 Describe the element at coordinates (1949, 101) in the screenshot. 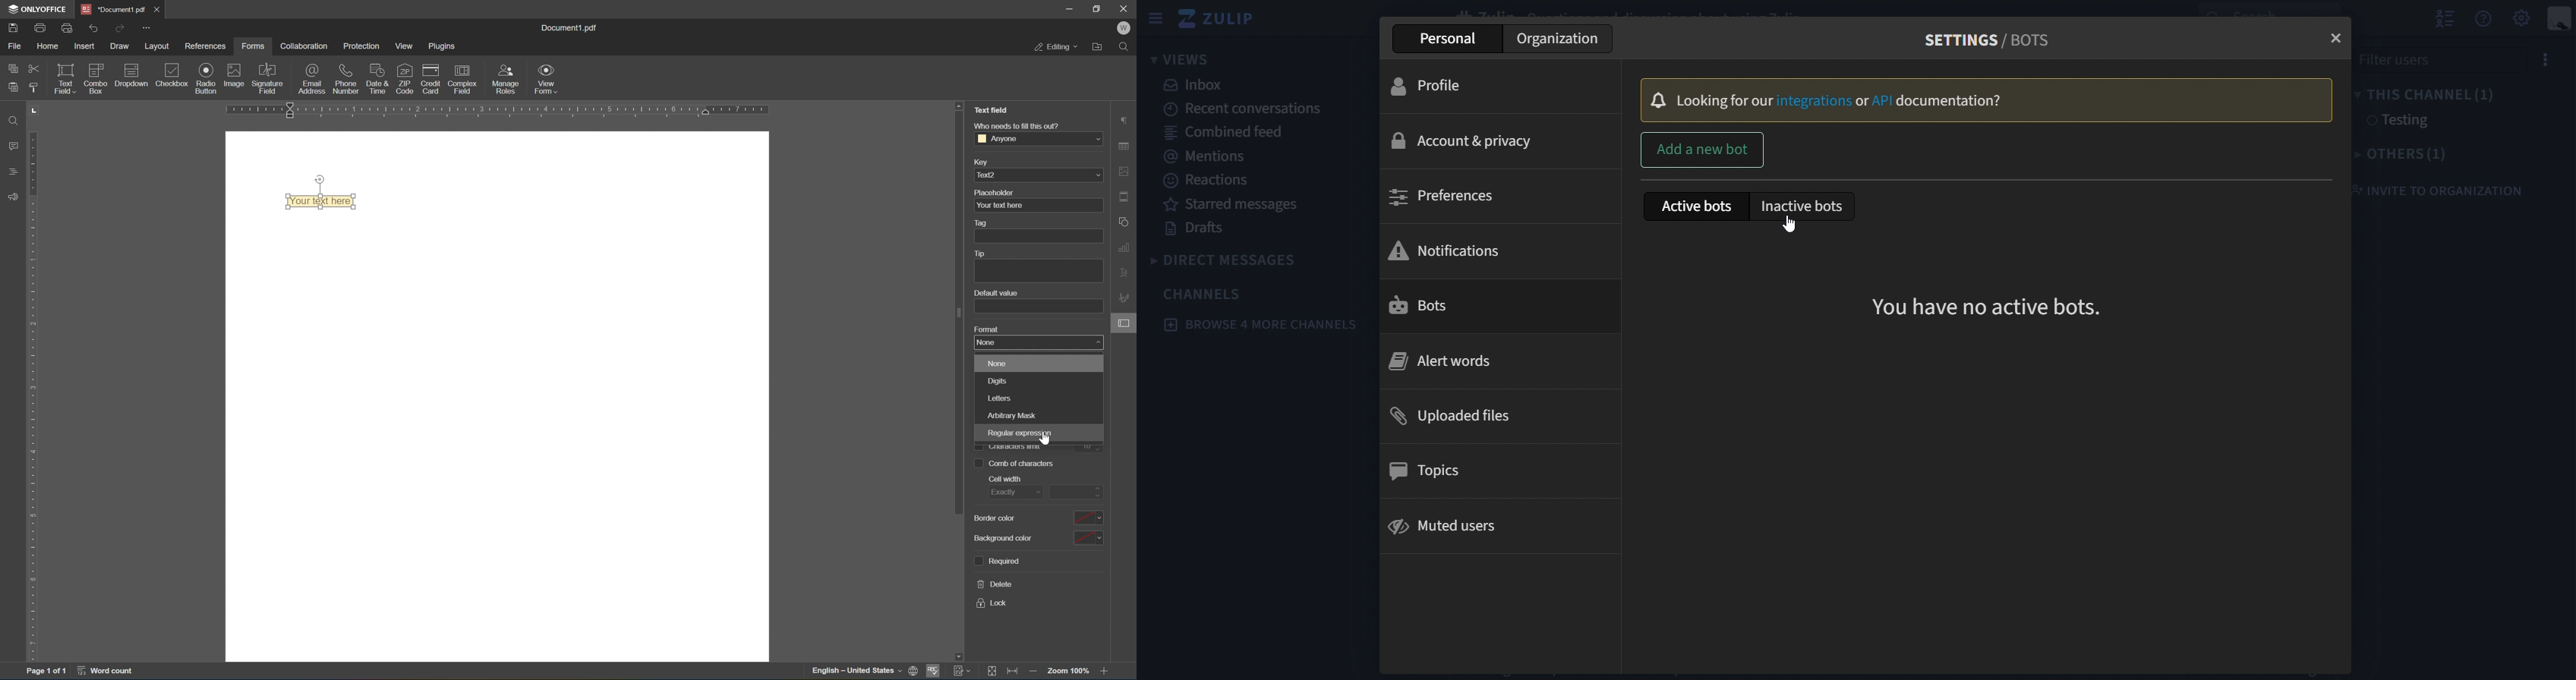

I see `Documentation?` at that location.